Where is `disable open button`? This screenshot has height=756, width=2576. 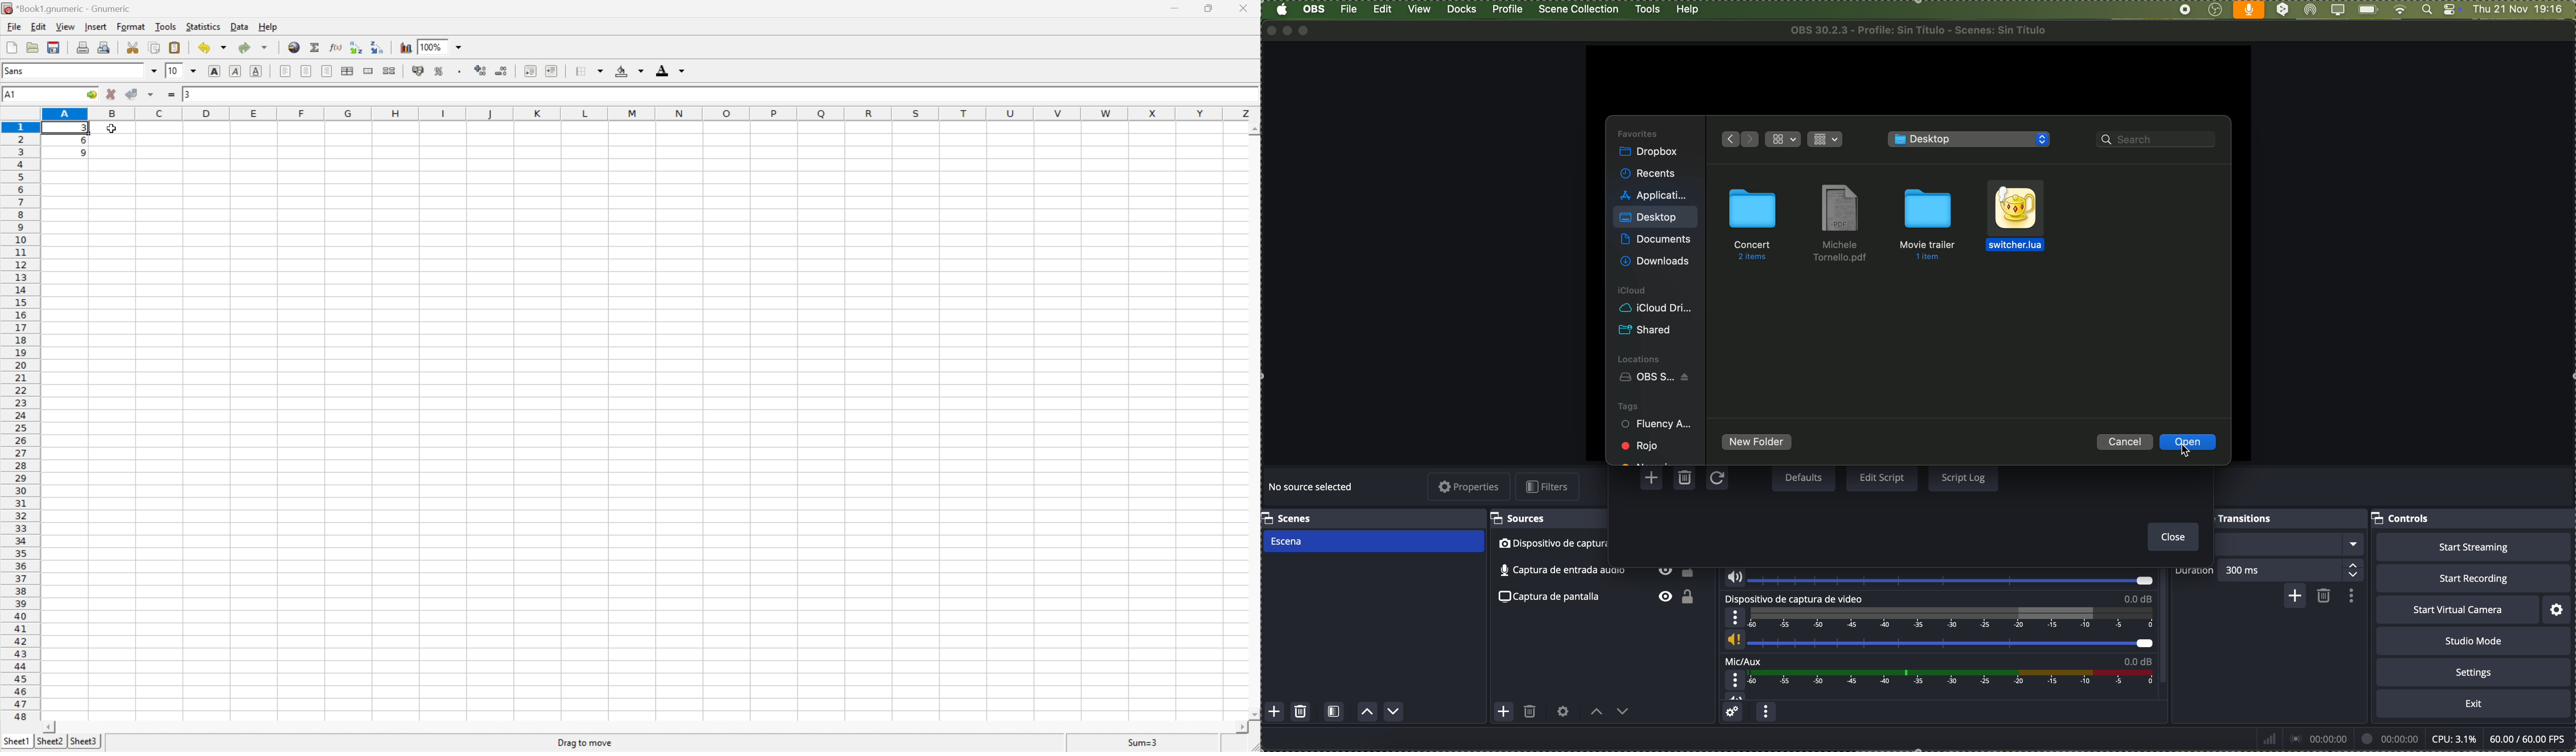 disable open button is located at coordinates (2188, 443).